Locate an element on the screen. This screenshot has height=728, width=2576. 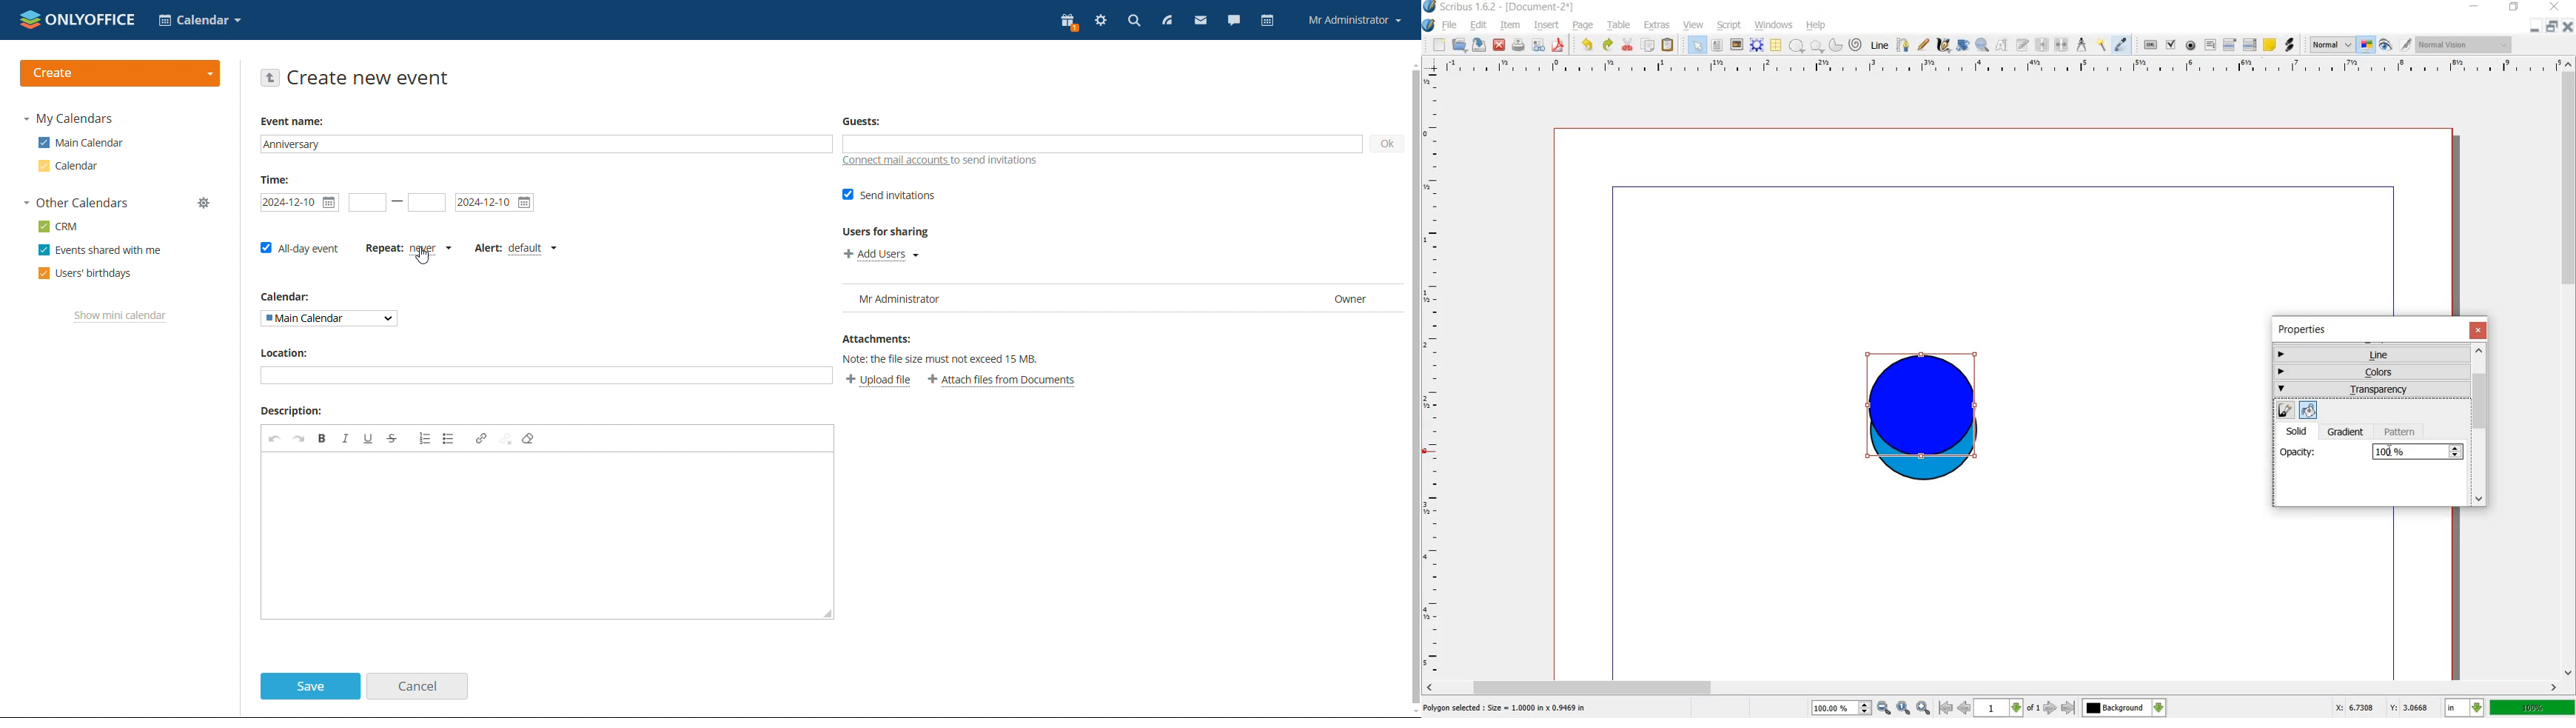
minimize is located at coordinates (2475, 6).